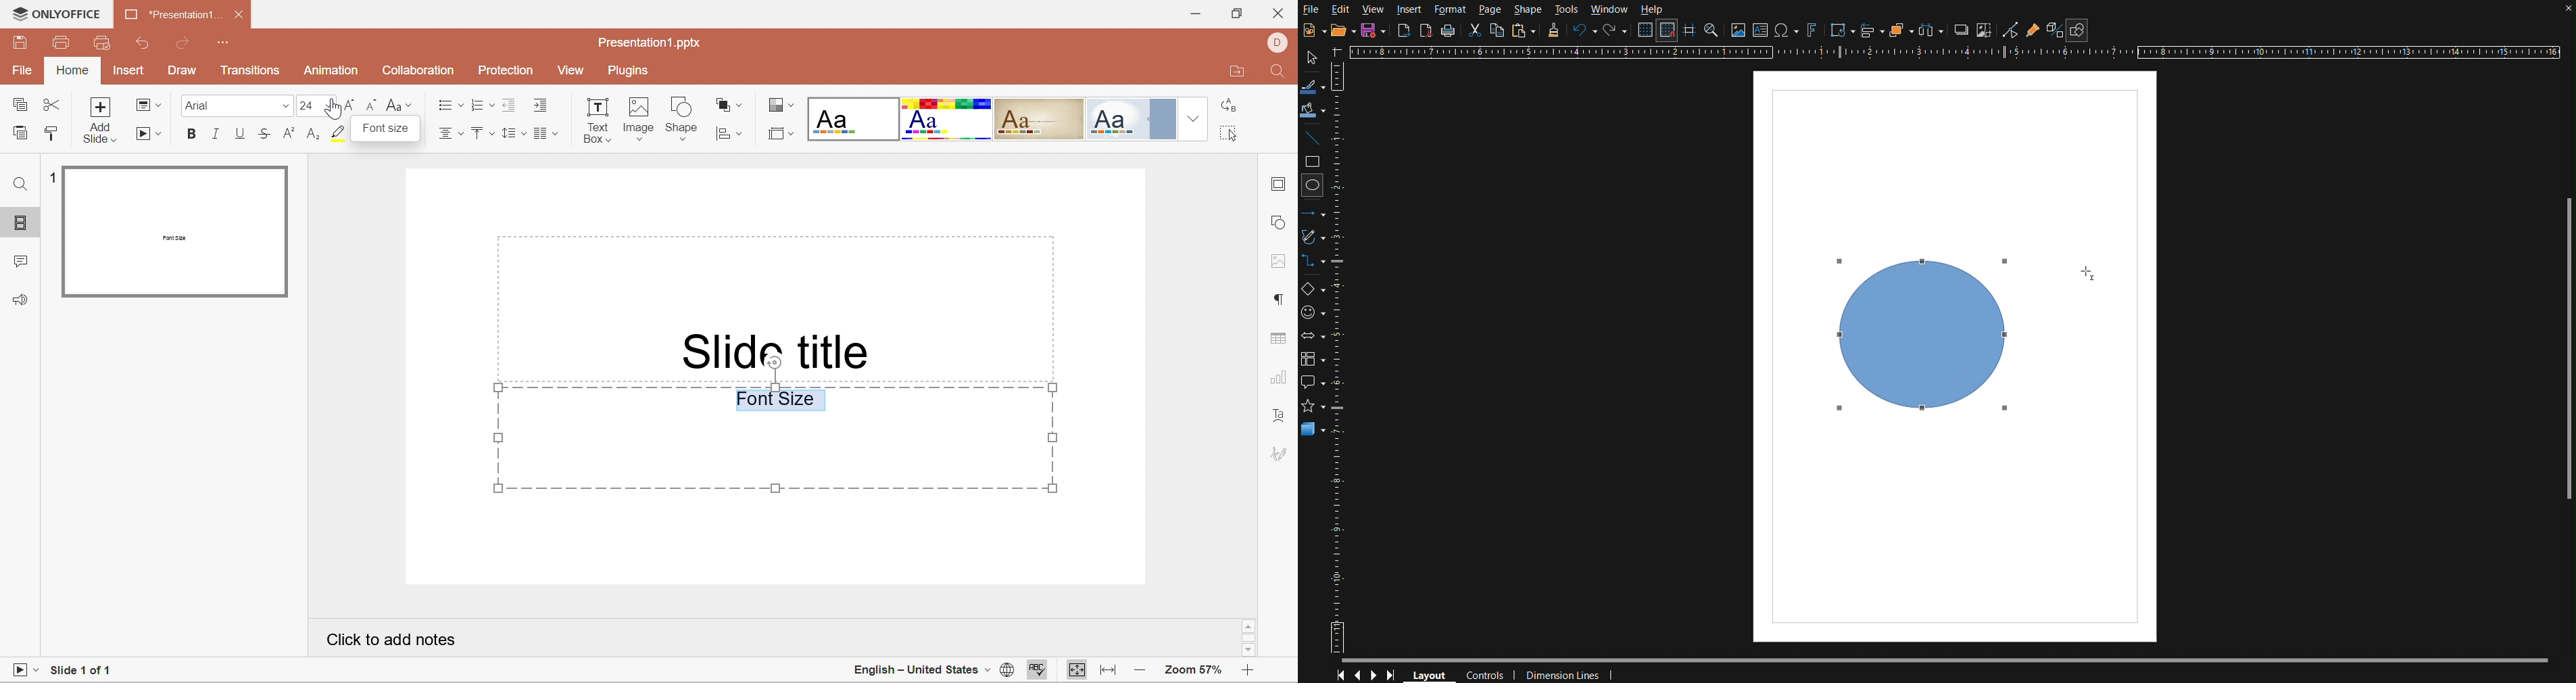  Describe the element at coordinates (1236, 15) in the screenshot. I see `Restore Down` at that location.